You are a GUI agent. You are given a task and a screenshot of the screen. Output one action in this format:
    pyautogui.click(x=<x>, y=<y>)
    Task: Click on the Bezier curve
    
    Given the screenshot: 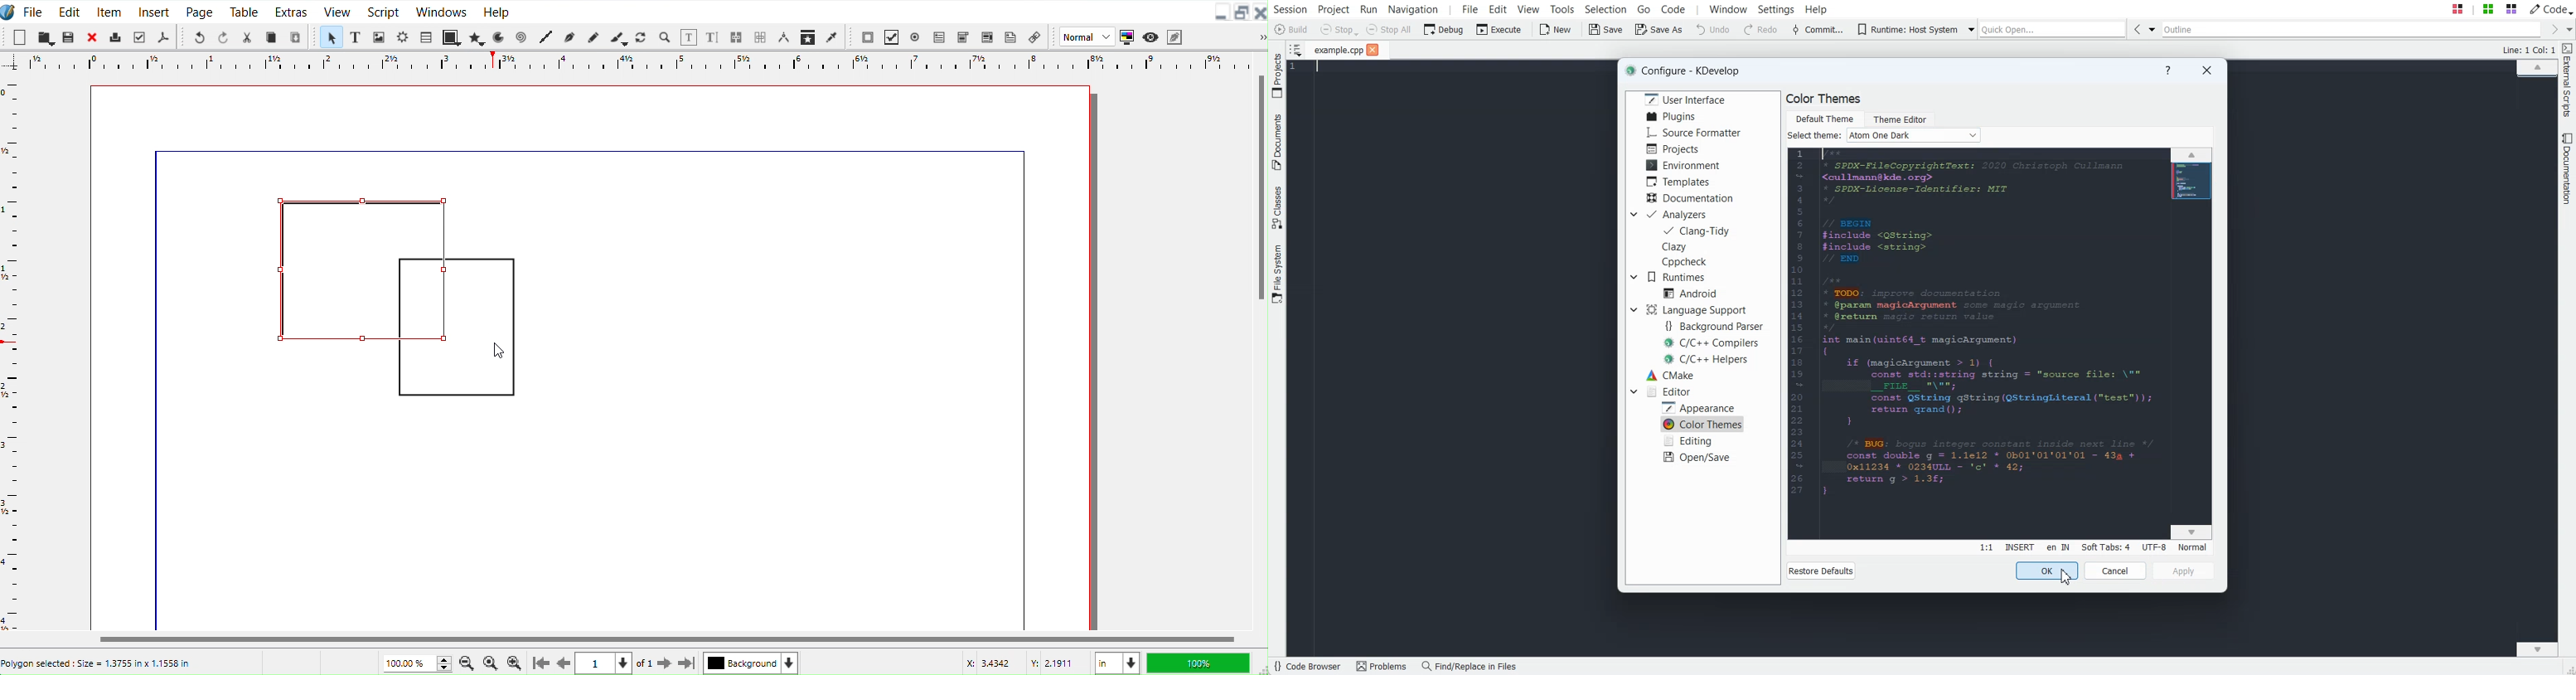 What is the action you would take?
    pyautogui.click(x=570, y=38)
    